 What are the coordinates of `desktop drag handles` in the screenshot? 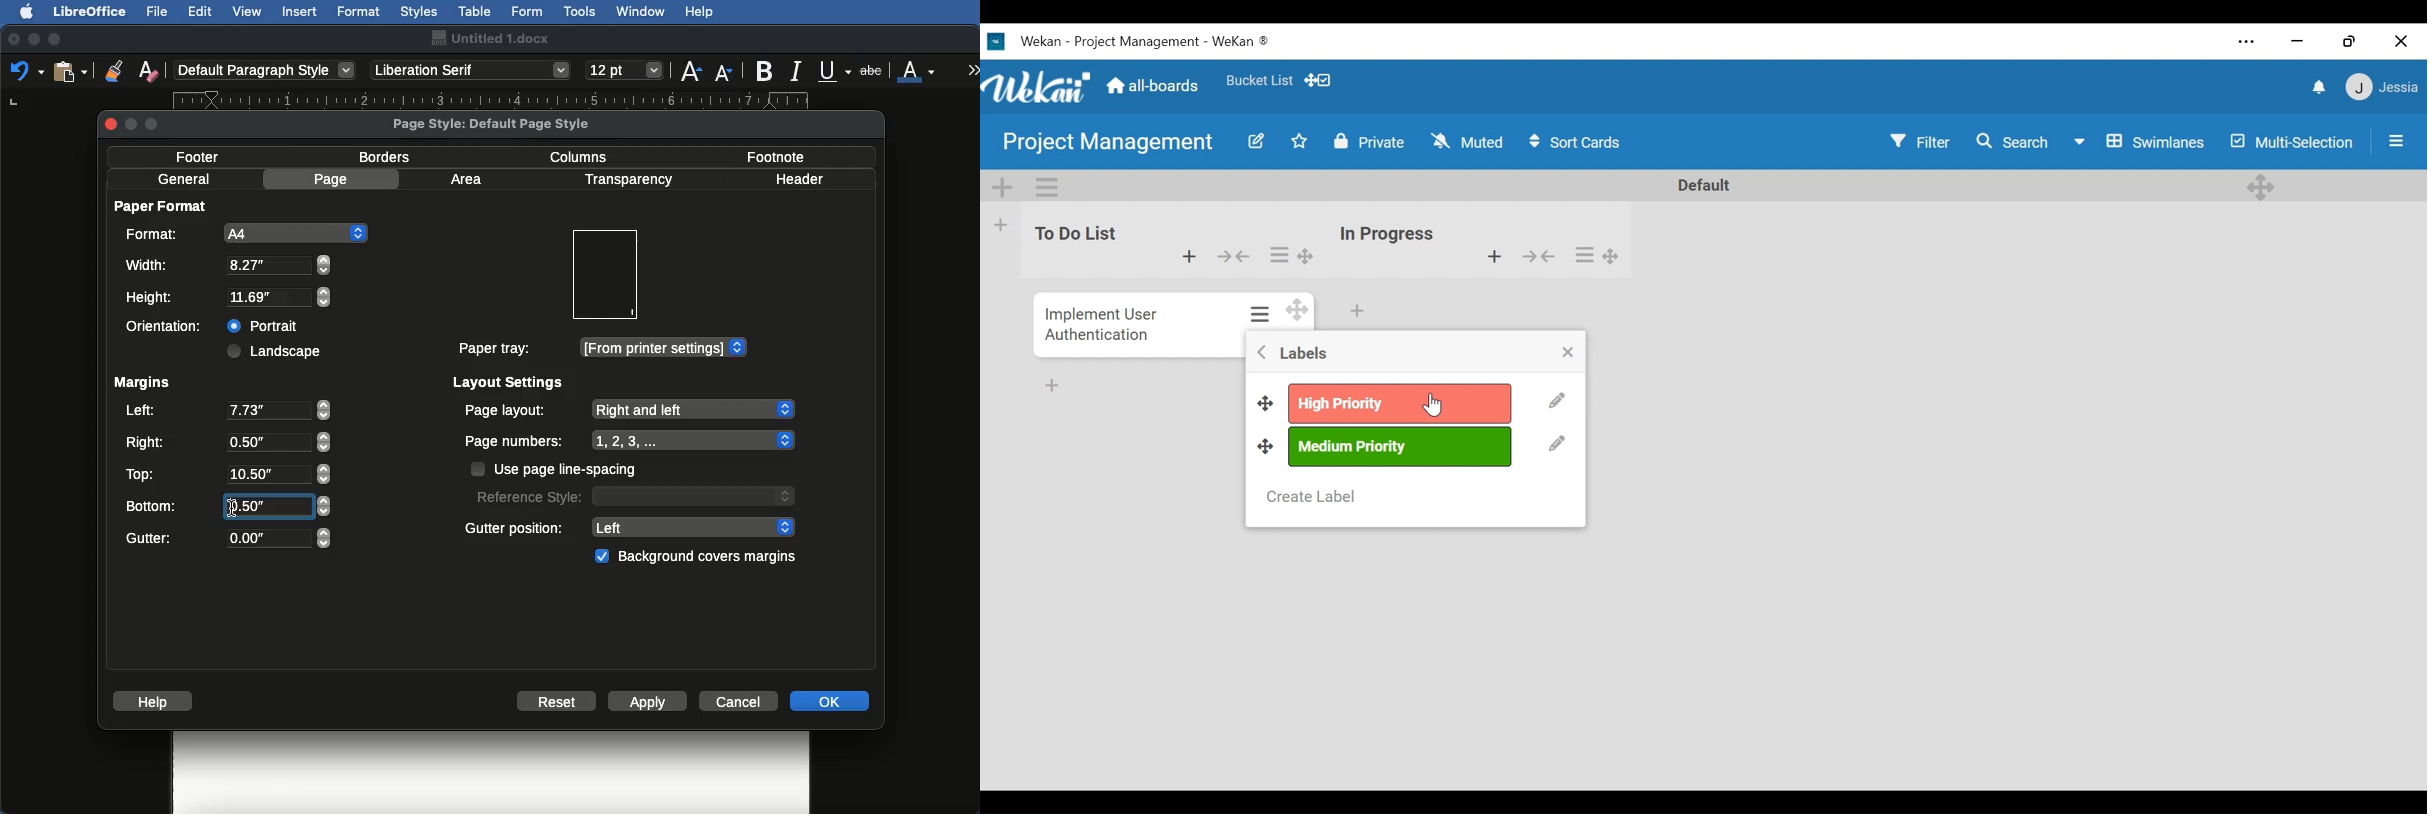 It's located at (1296, 309).